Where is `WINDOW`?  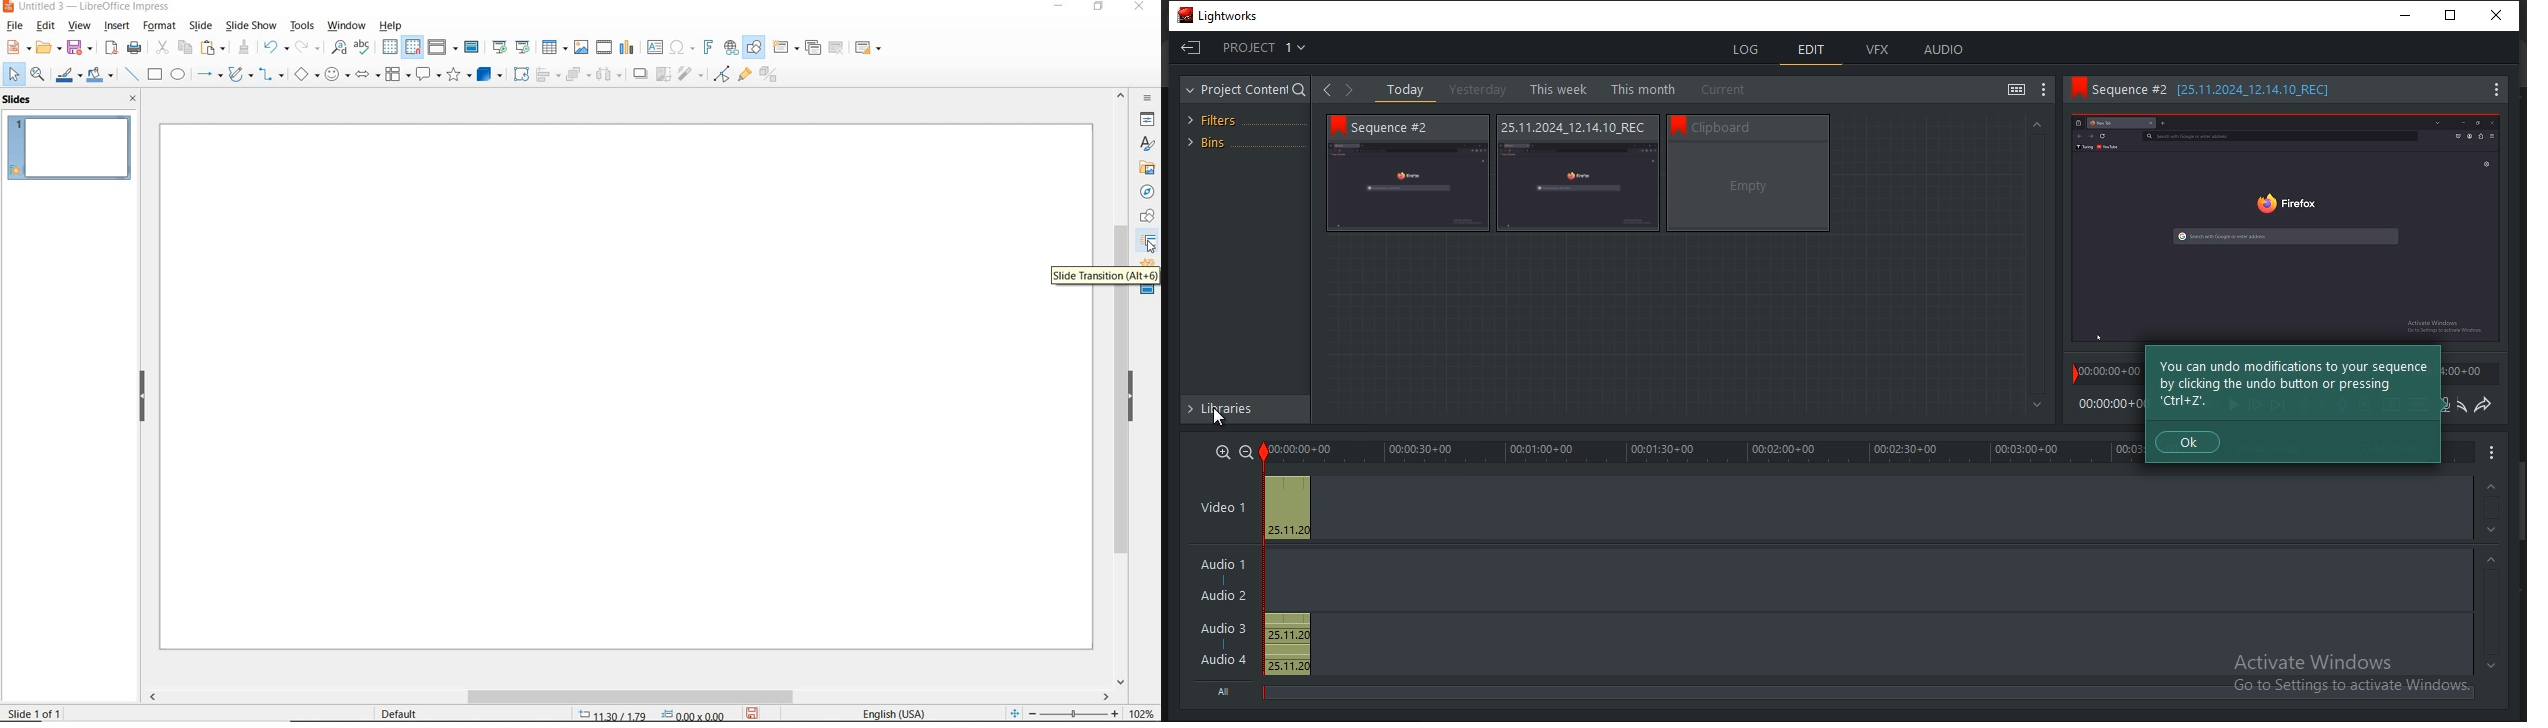 WINDOW is located at coordinates (346, 25).